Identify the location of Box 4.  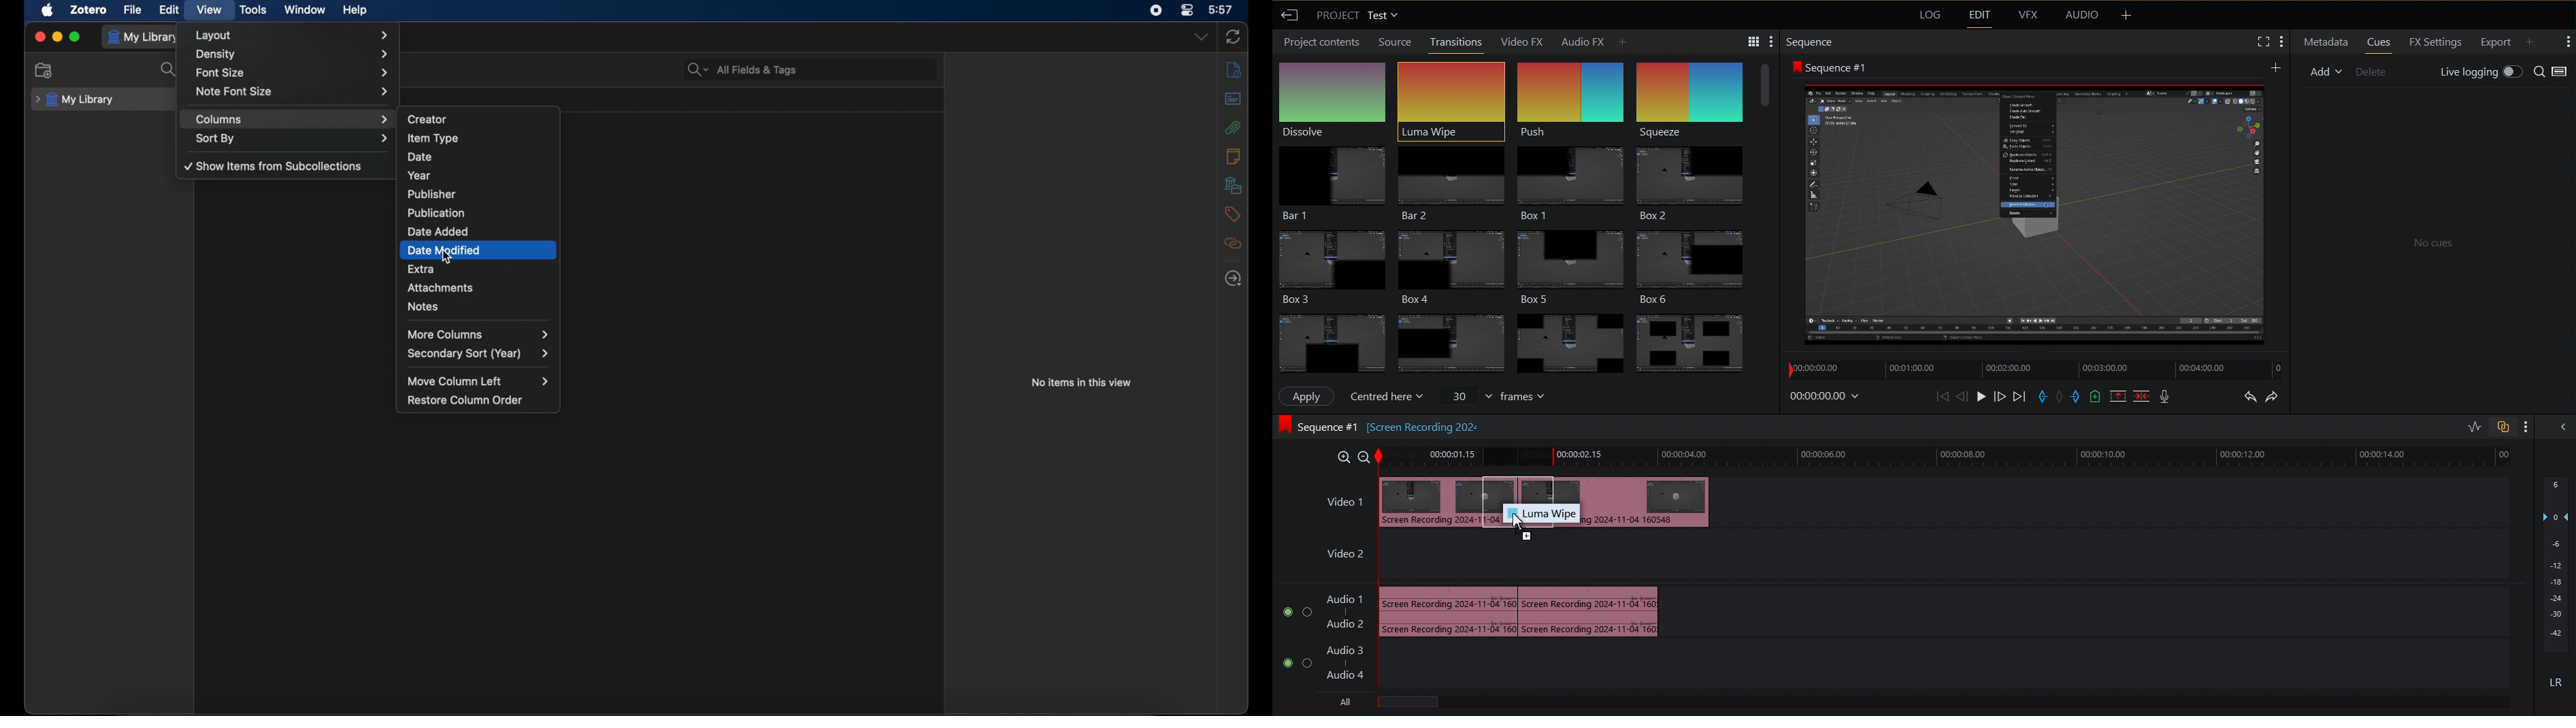
(1450, 264).